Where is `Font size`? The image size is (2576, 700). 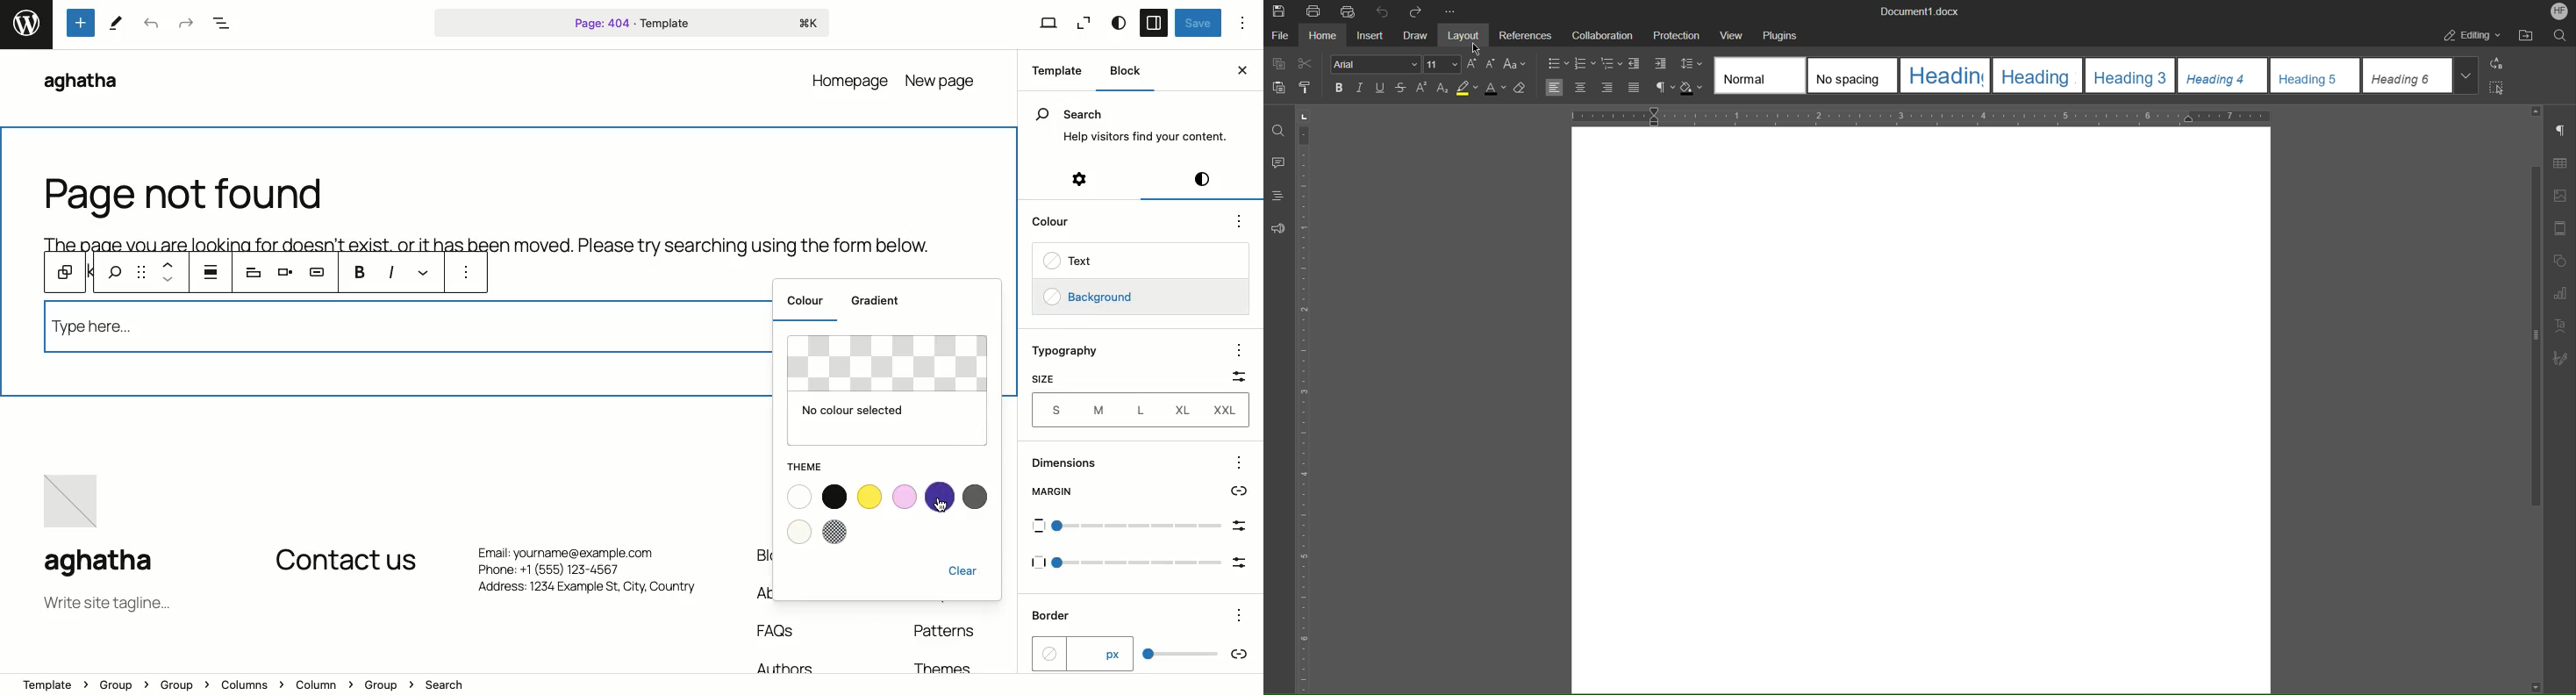
Font size is located at coordinates (1442, 64).